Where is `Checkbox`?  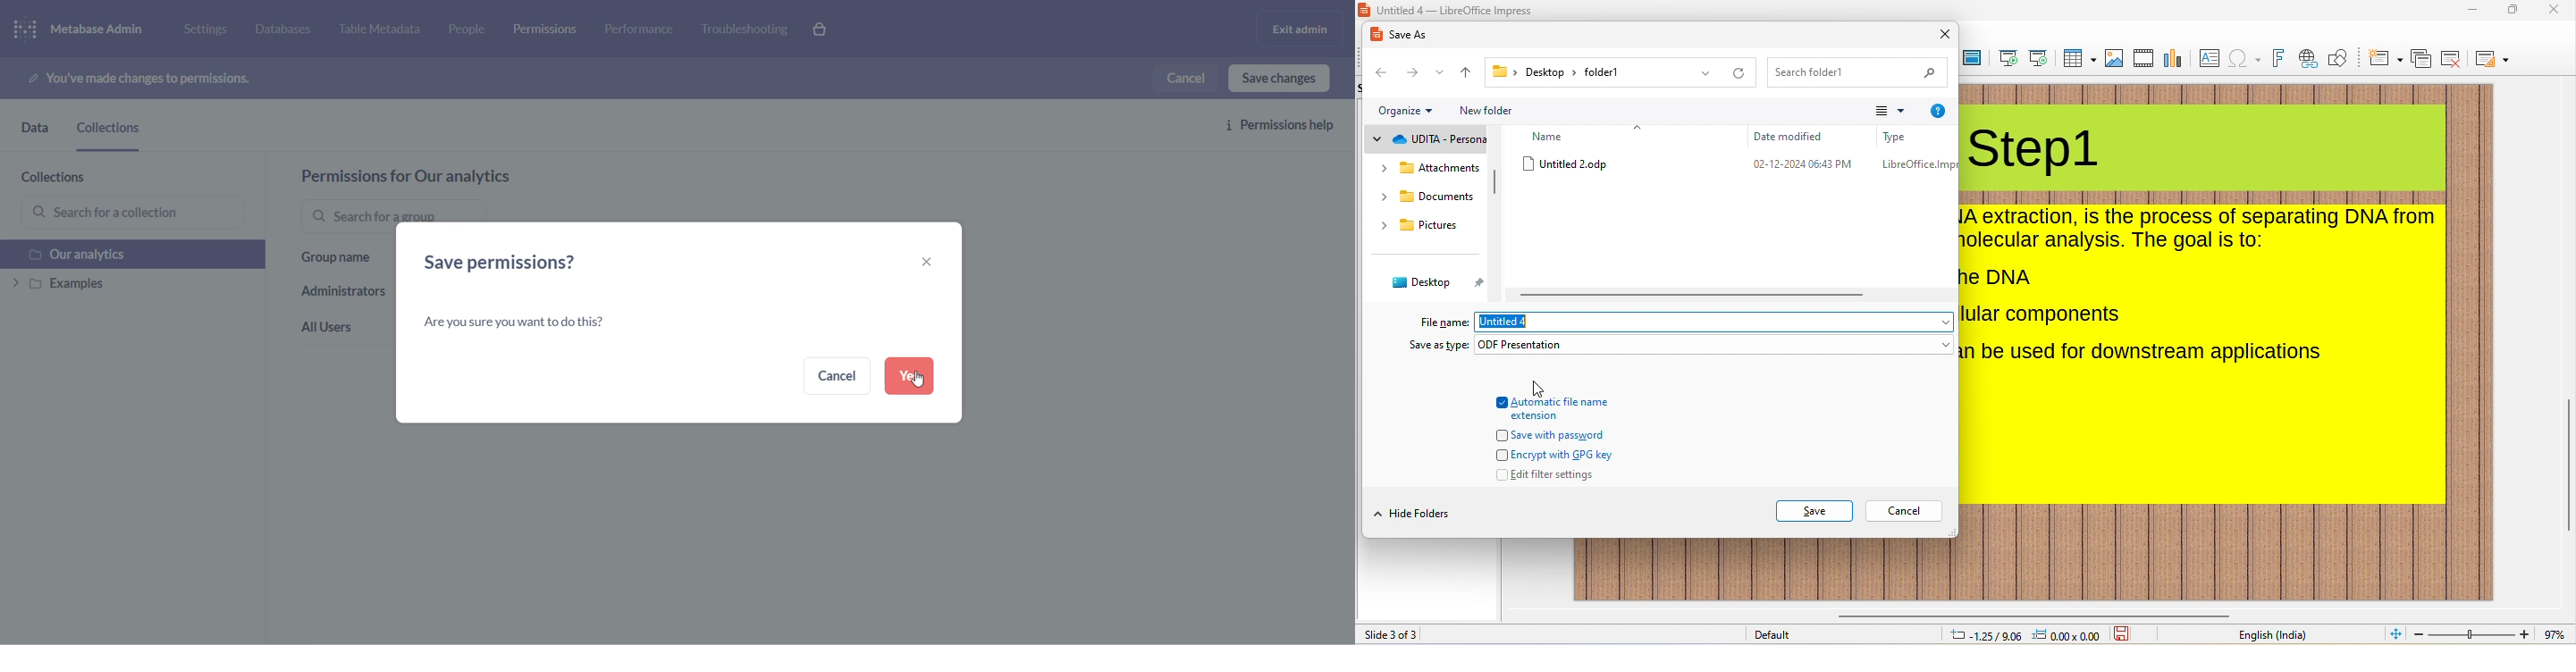
Checkbox is located at coordinates (1501, 455).